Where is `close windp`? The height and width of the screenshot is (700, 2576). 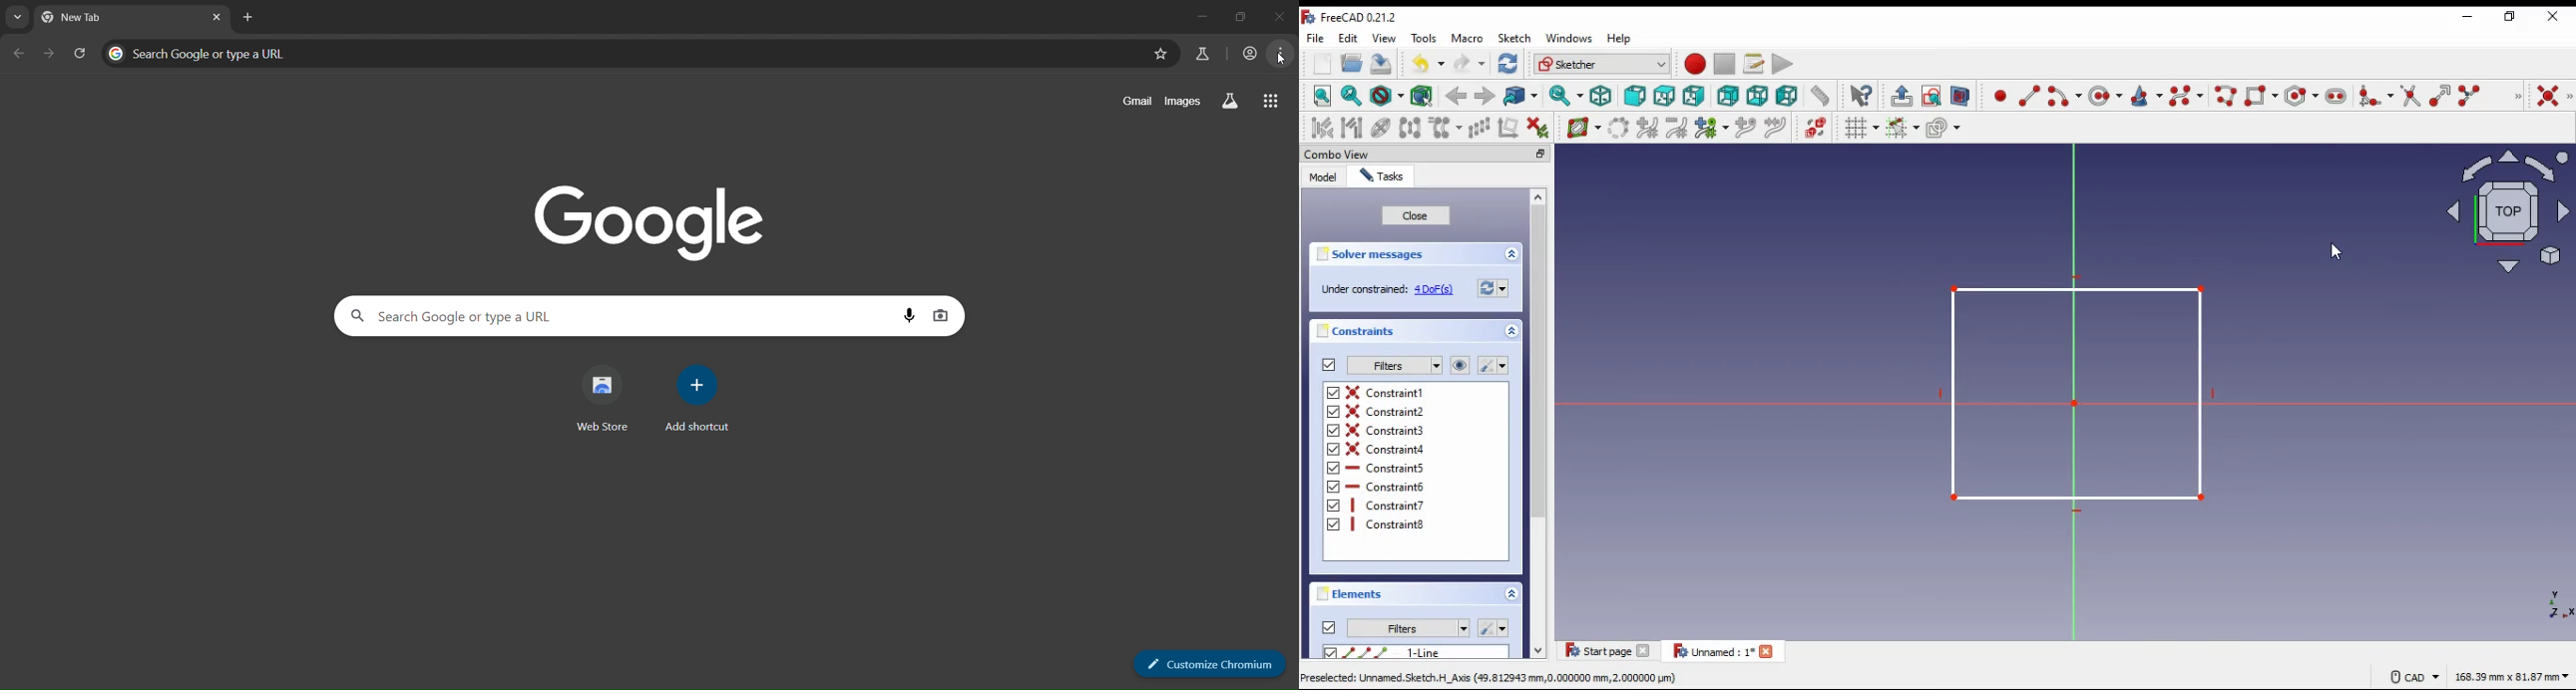 close windp is located at coordinates (2554, 16).